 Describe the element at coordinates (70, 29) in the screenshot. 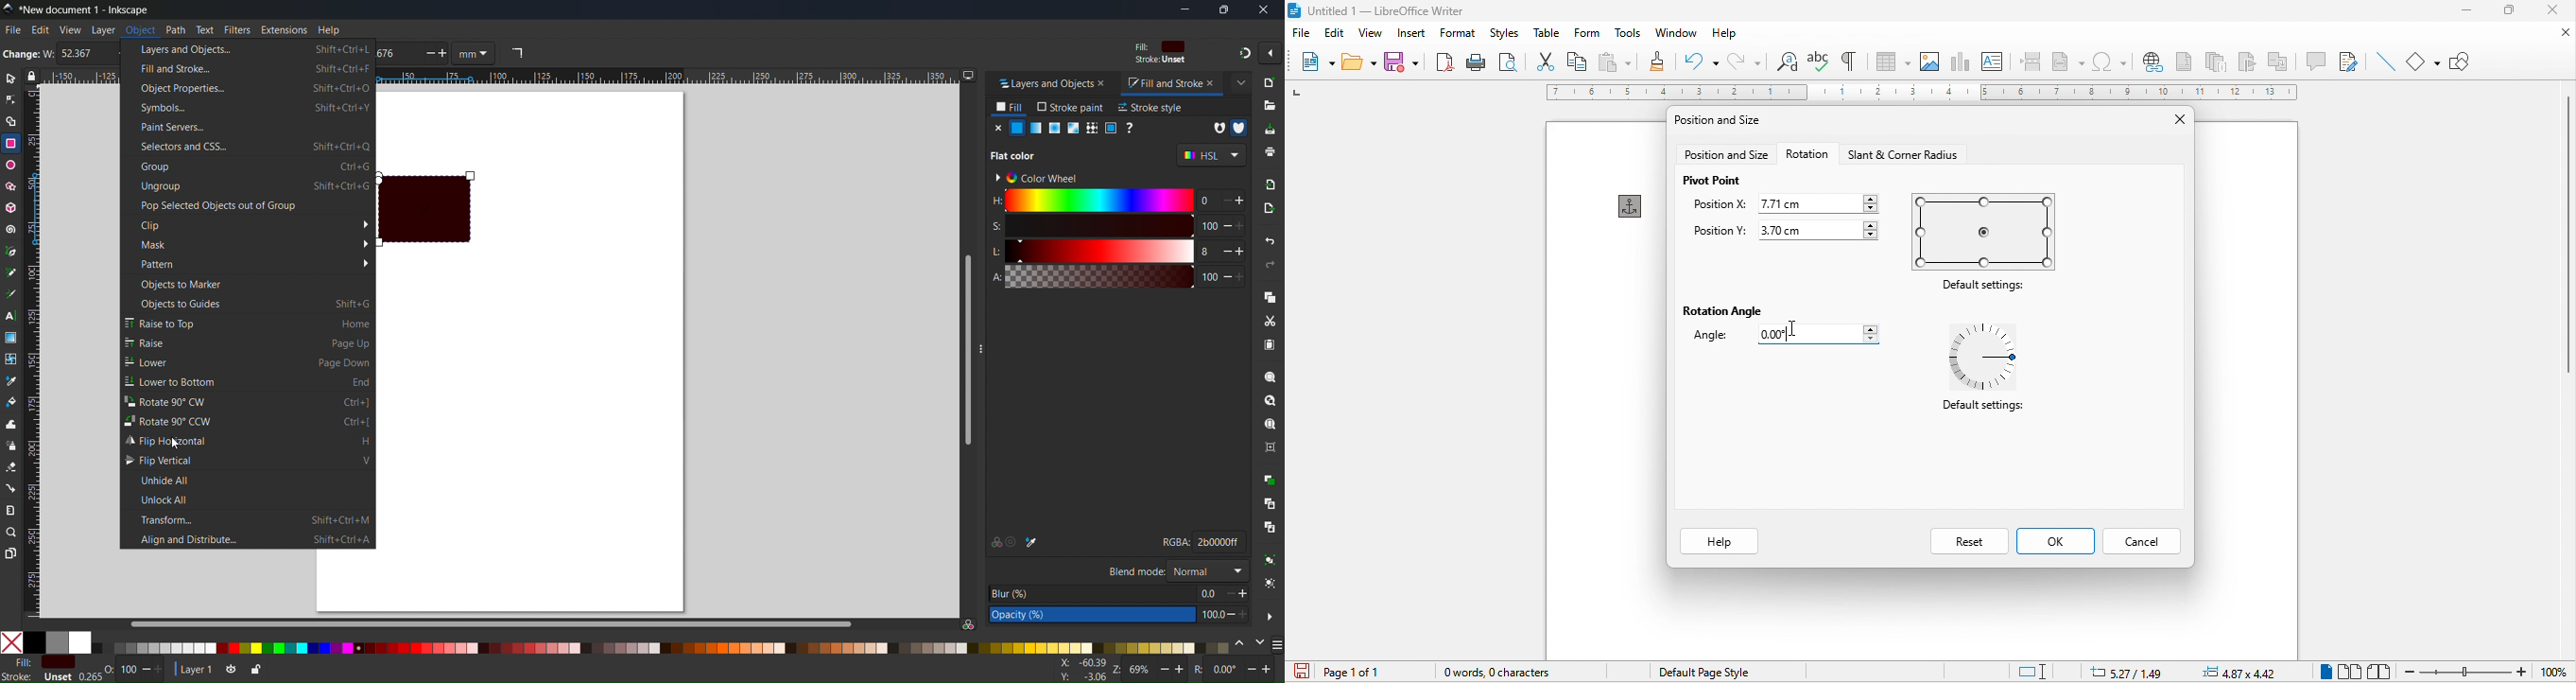

I see `View` at that location.